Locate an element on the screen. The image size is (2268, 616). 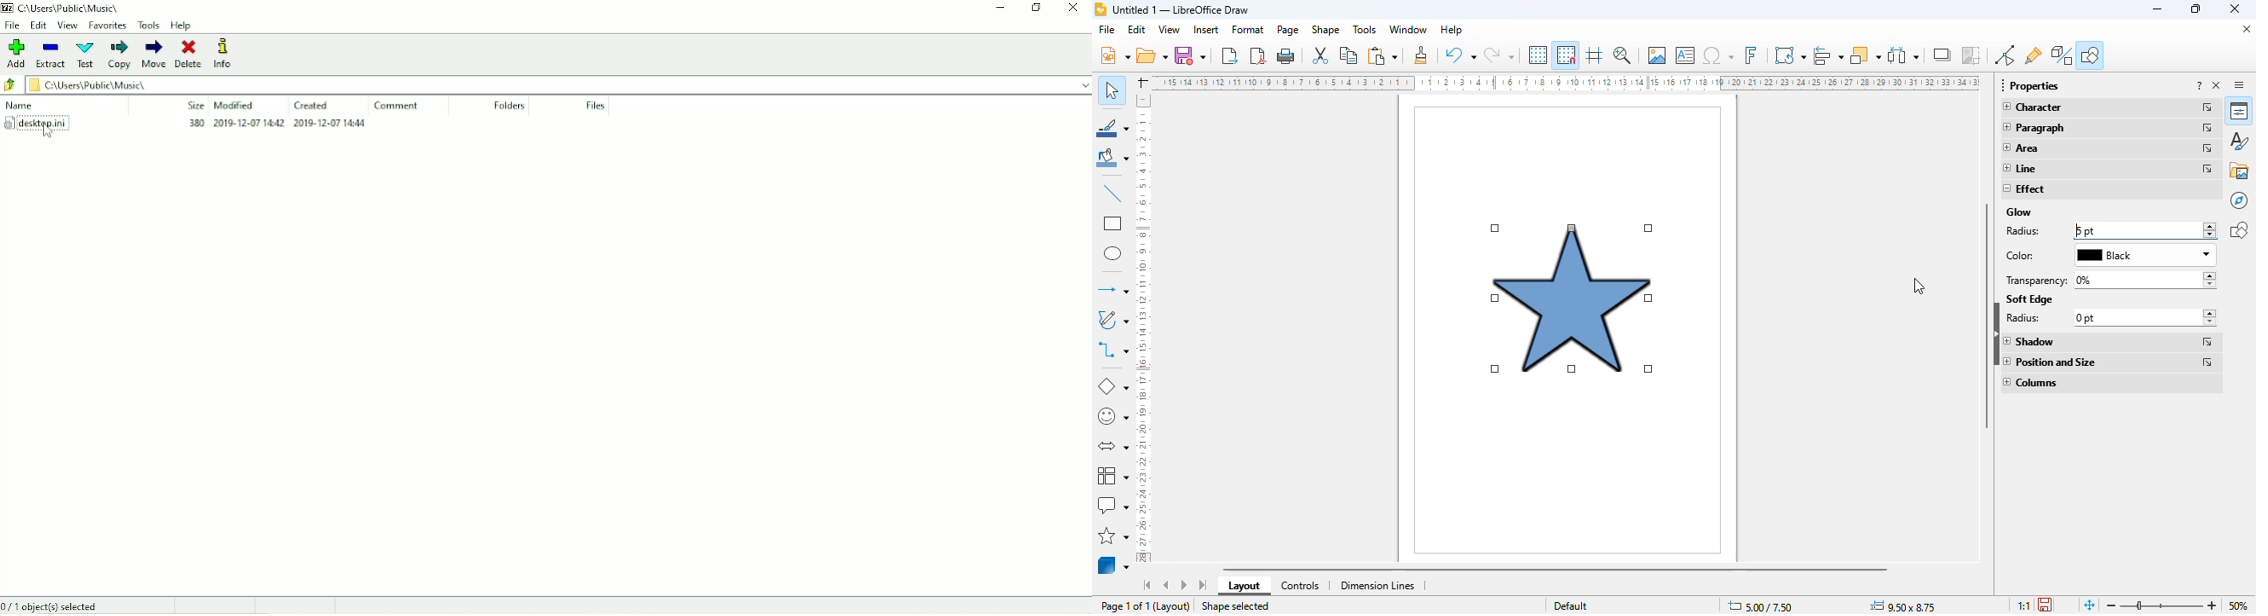
show draw functions is located at coordinates (2091, 55).